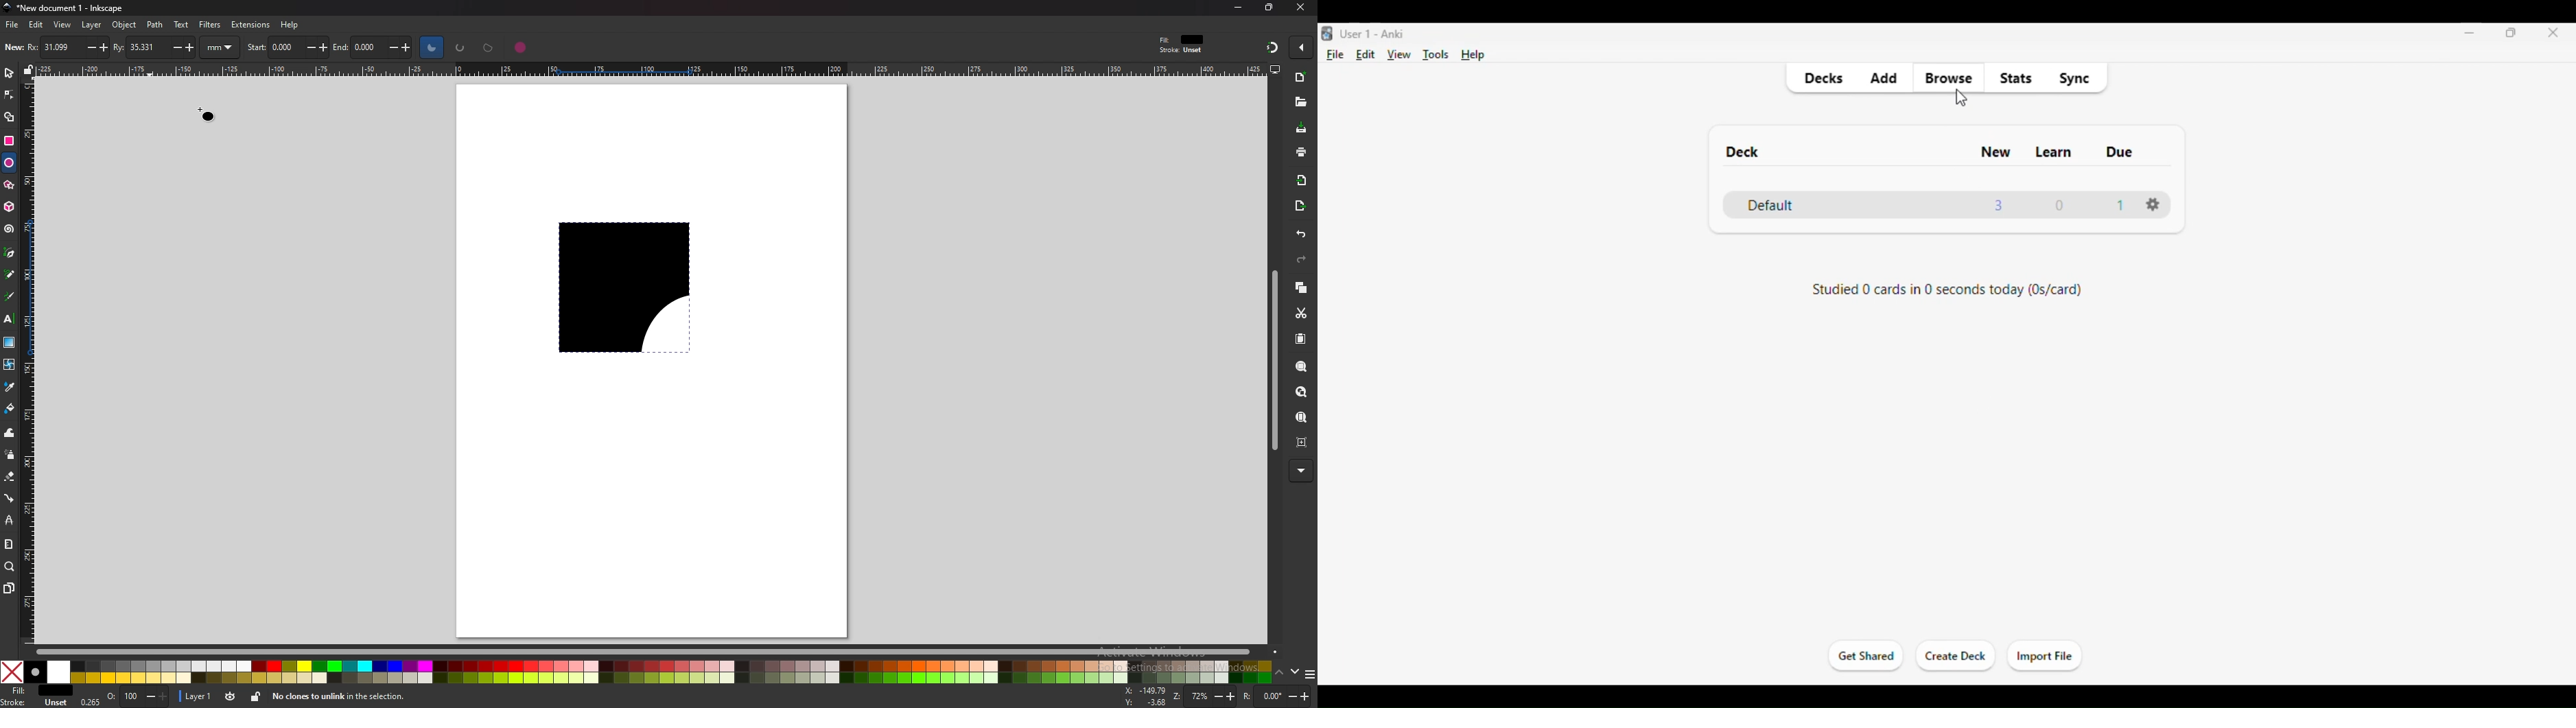  What do you see at coordinates (1272, 359) in the screenshot?
I see `scroll bar` at bounding box center [1272, 359].